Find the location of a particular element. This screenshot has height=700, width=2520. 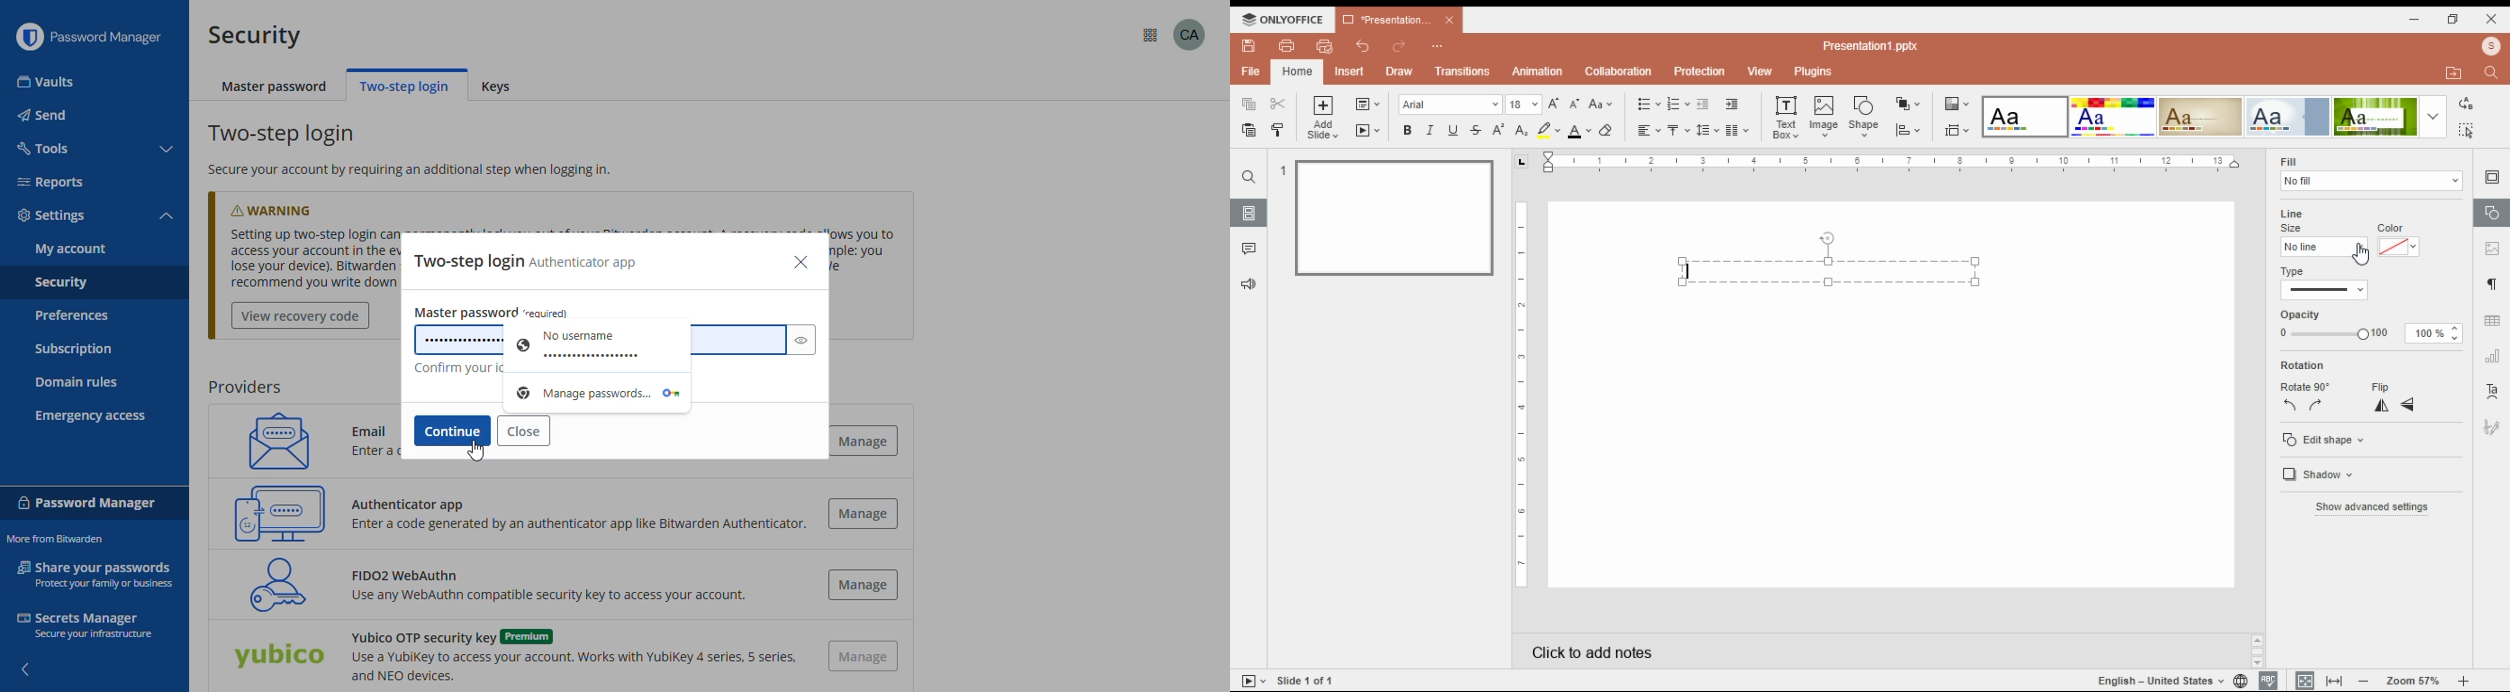

view is located at coordinates (1760, 71).